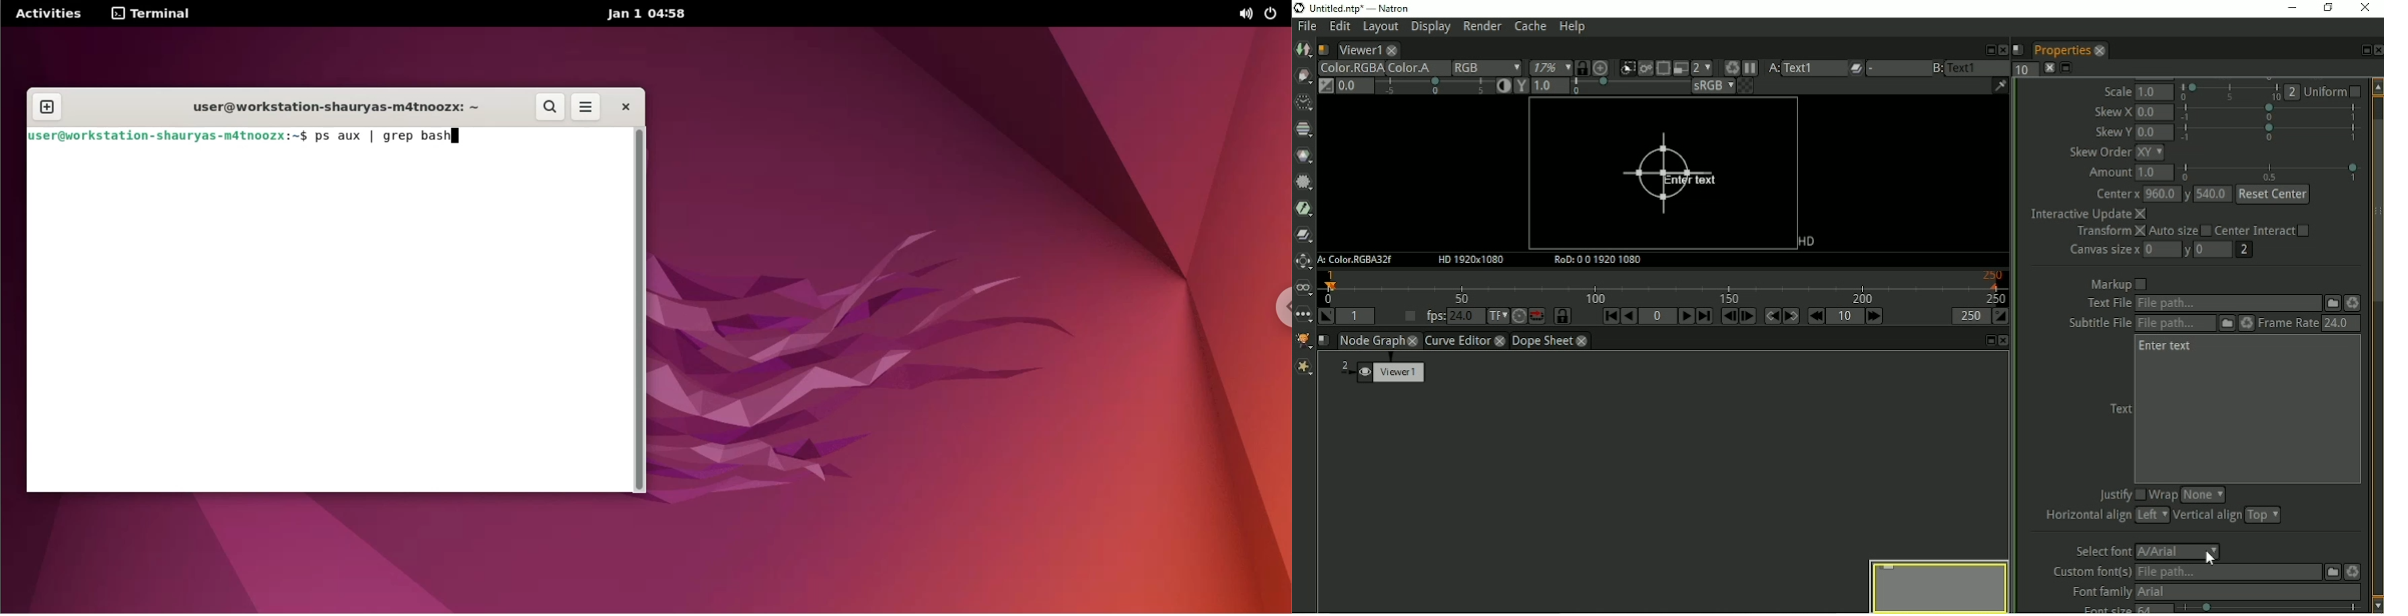 Image resolution: width=2408 pixels, height=616 pixels. Describe the element at coordinates (164, 135) in the screenshot. I see `user@workstation-shauryas-matnoozx:~$` at that location.